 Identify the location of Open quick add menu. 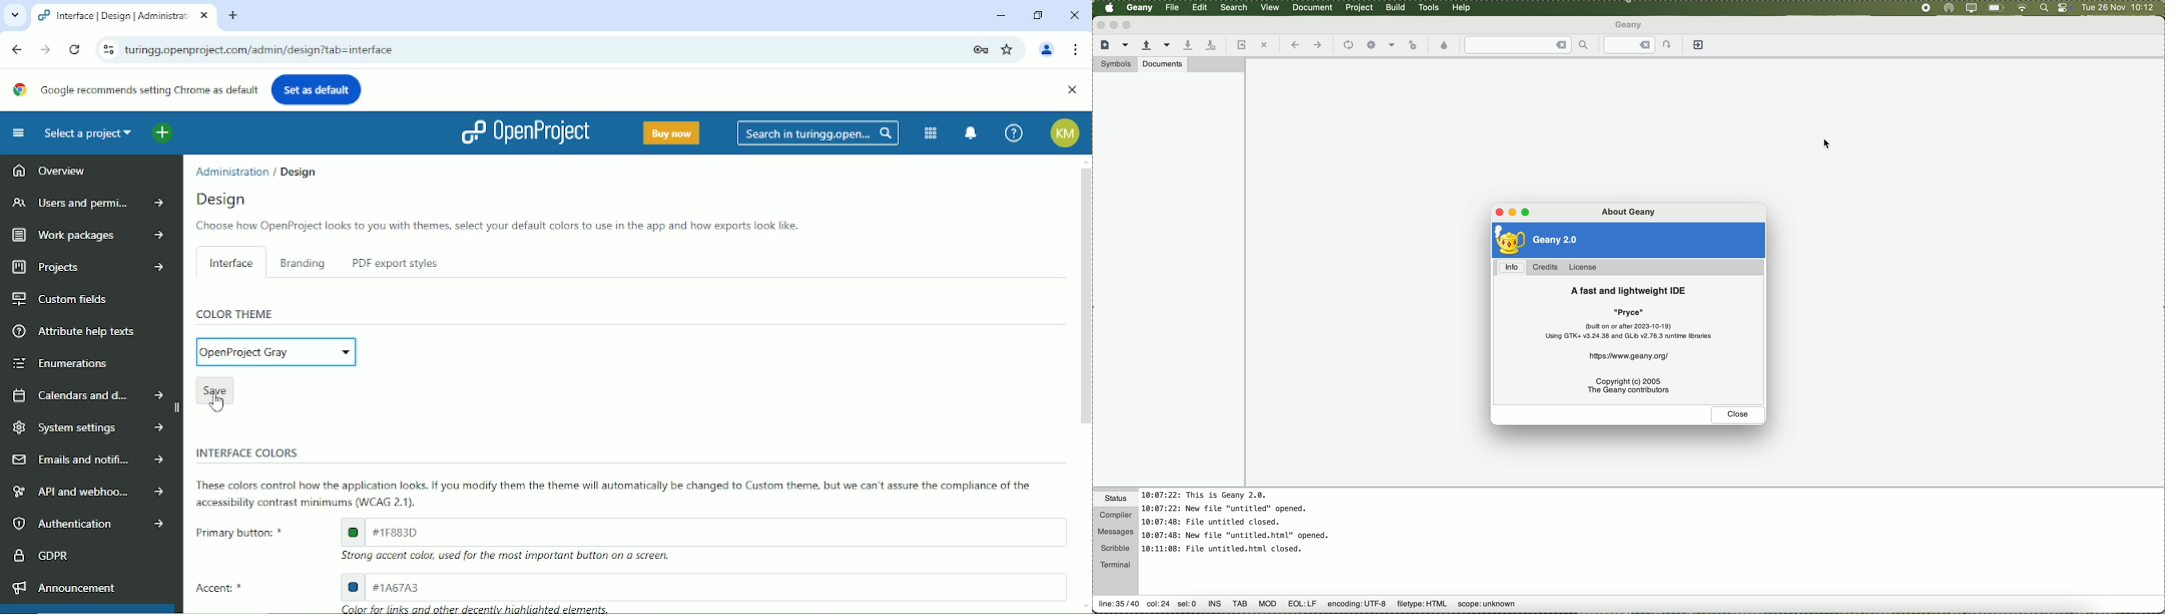
(162, 134).